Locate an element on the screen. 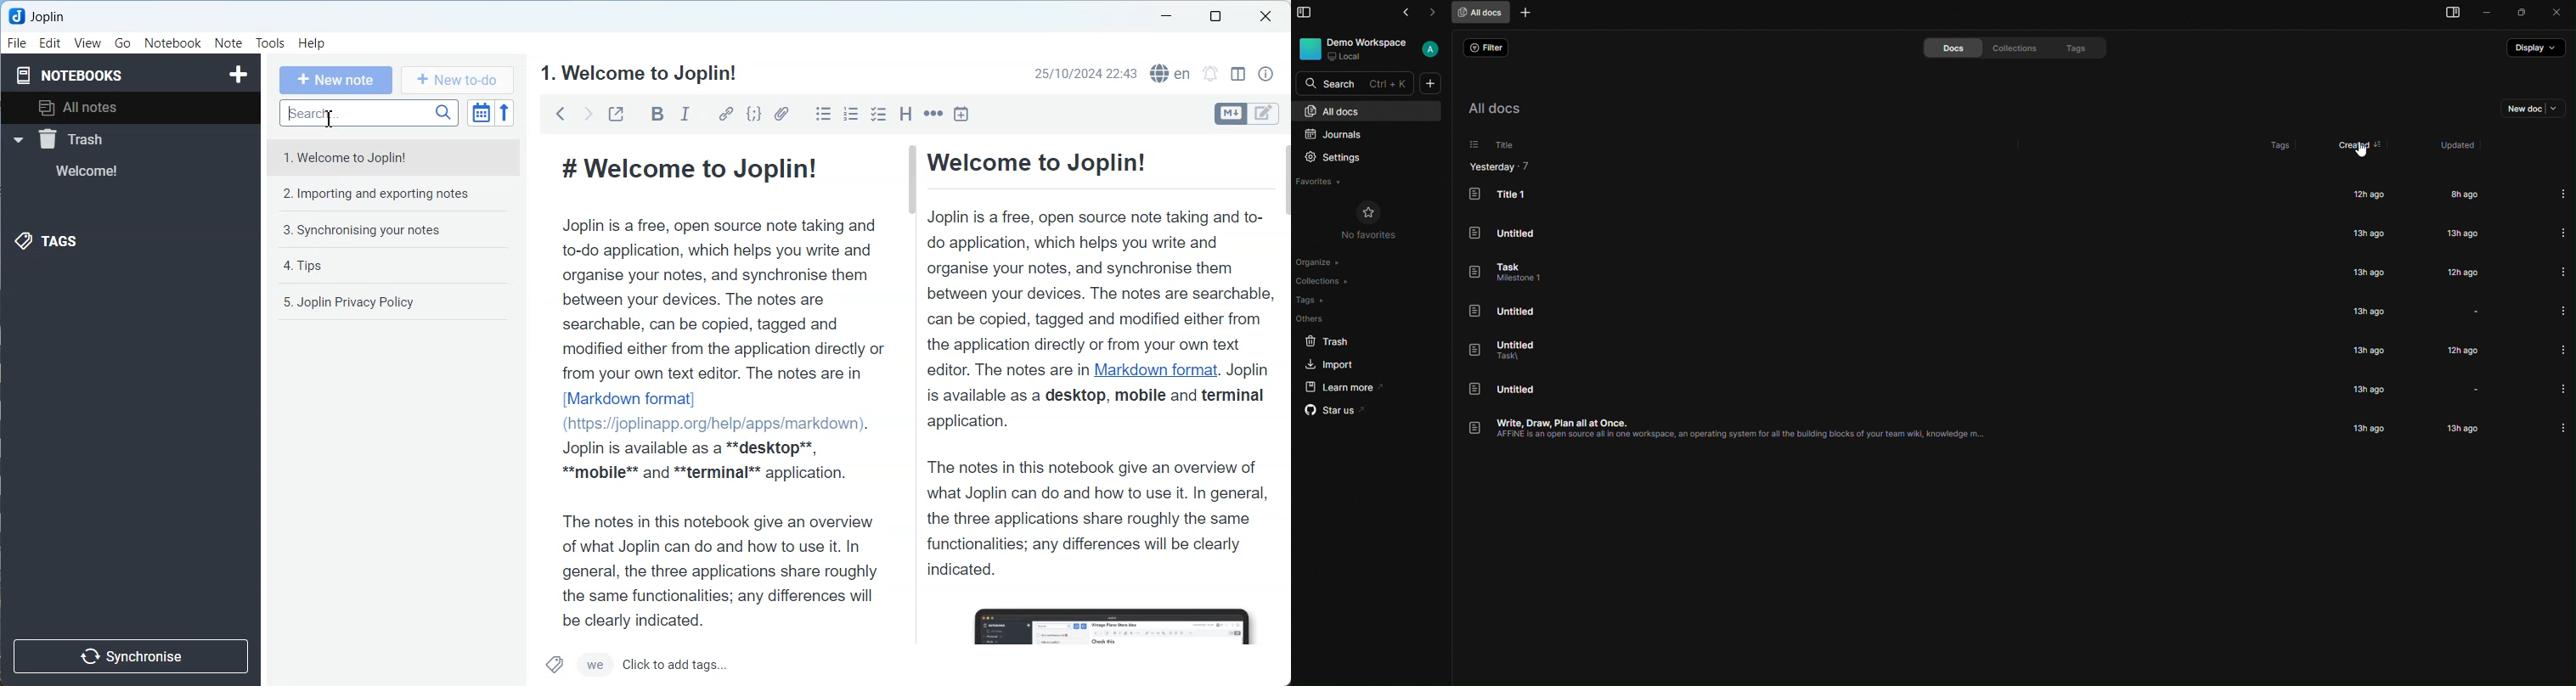 Image resolution: width=2576 pixels, height=700 pixels. close is located at coordinates (2559, 12).